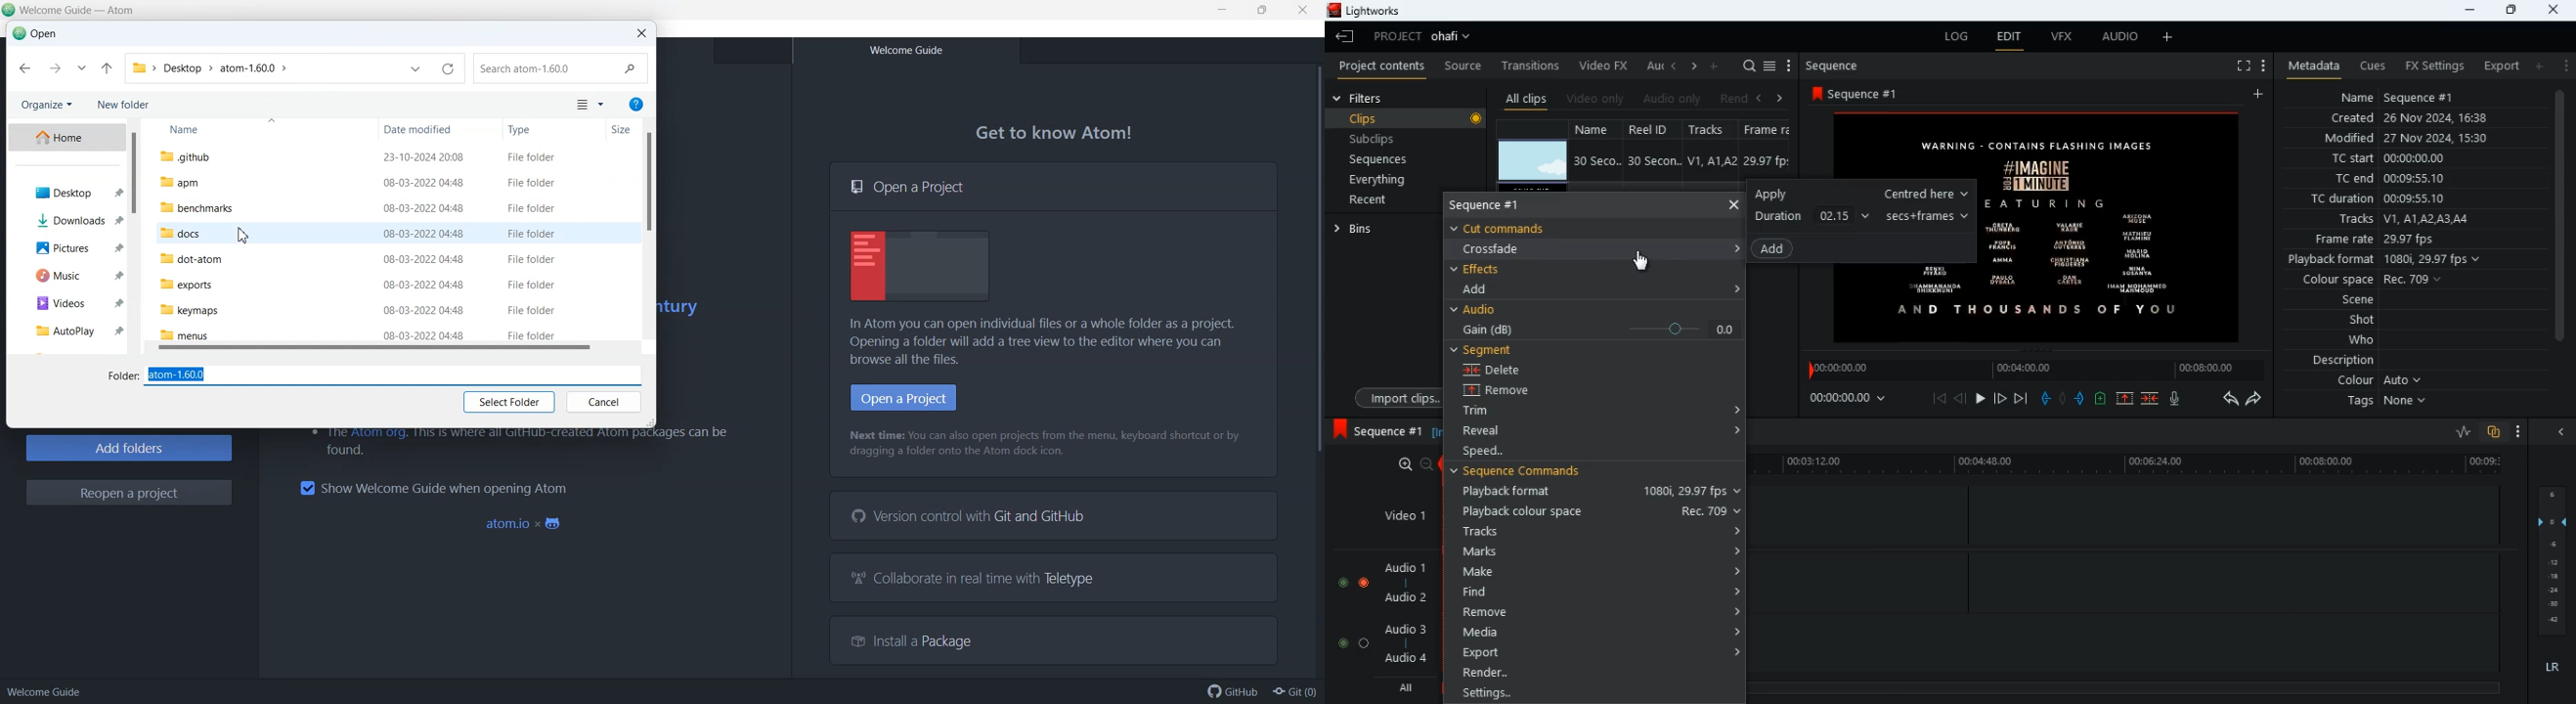 The image size is (2576, 728). I want to click on project contents, so click(1382, 66).